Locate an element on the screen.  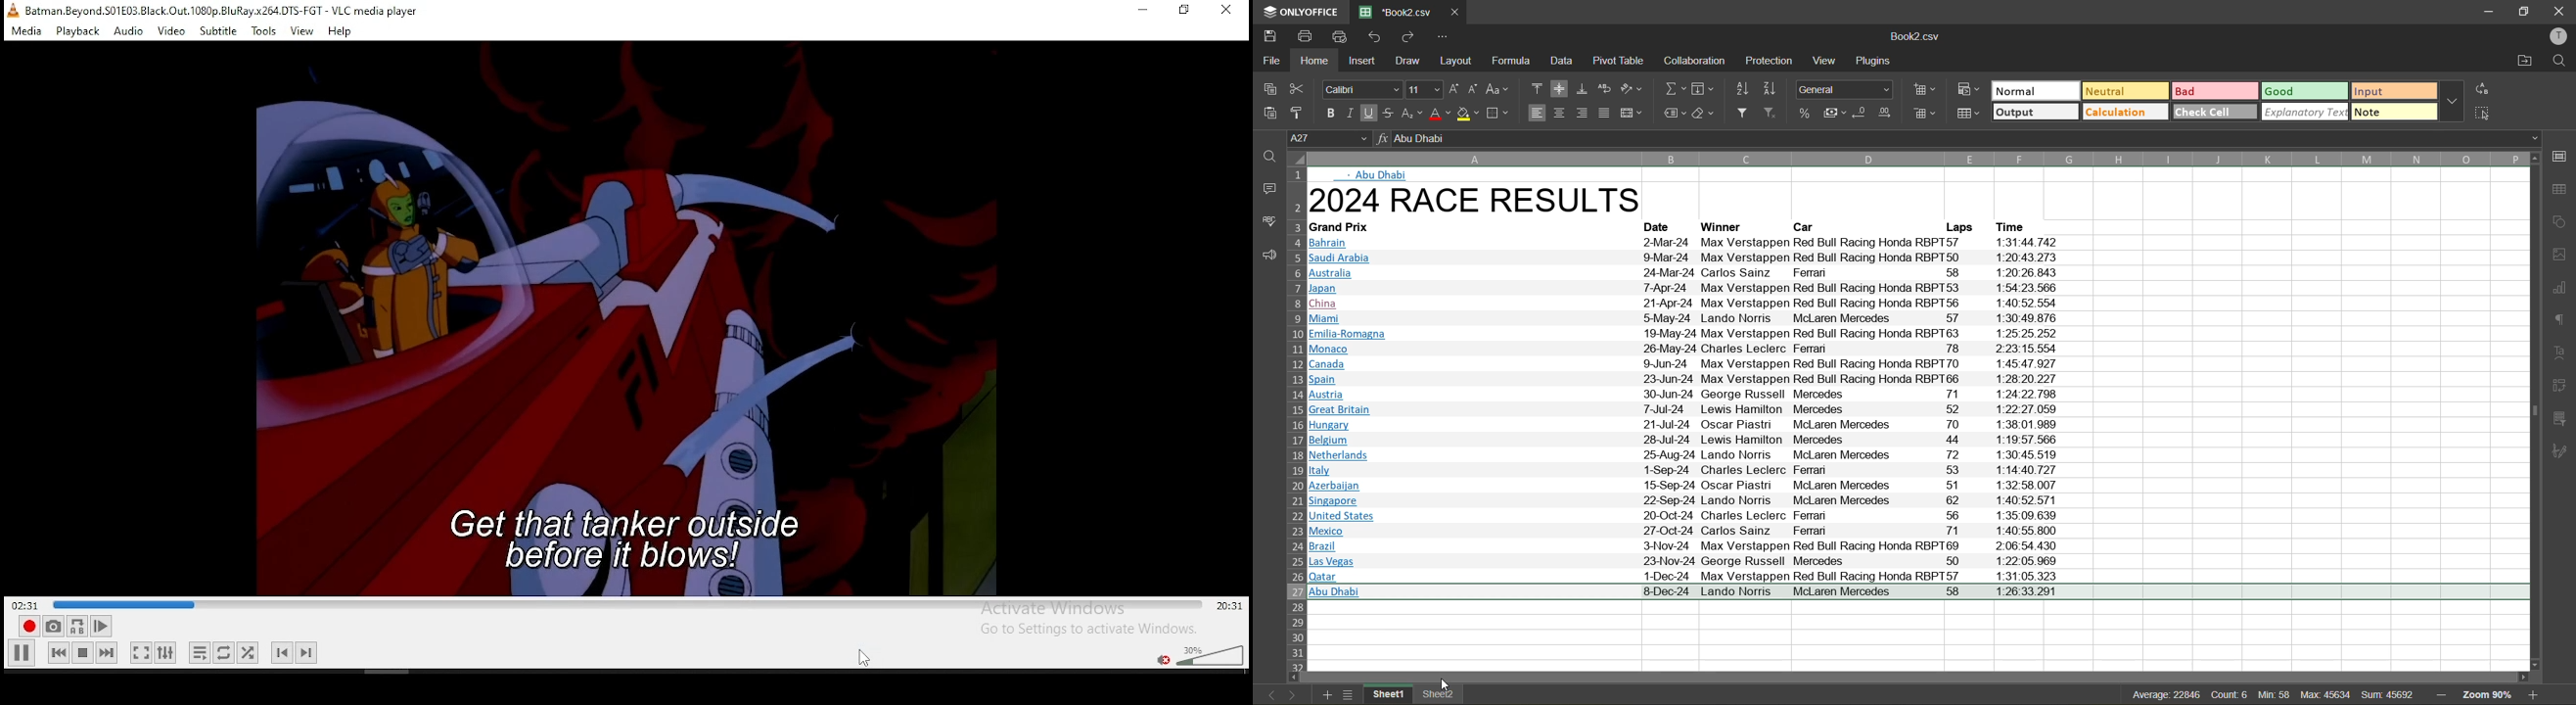
draw is located at coordinates (1409, 62).